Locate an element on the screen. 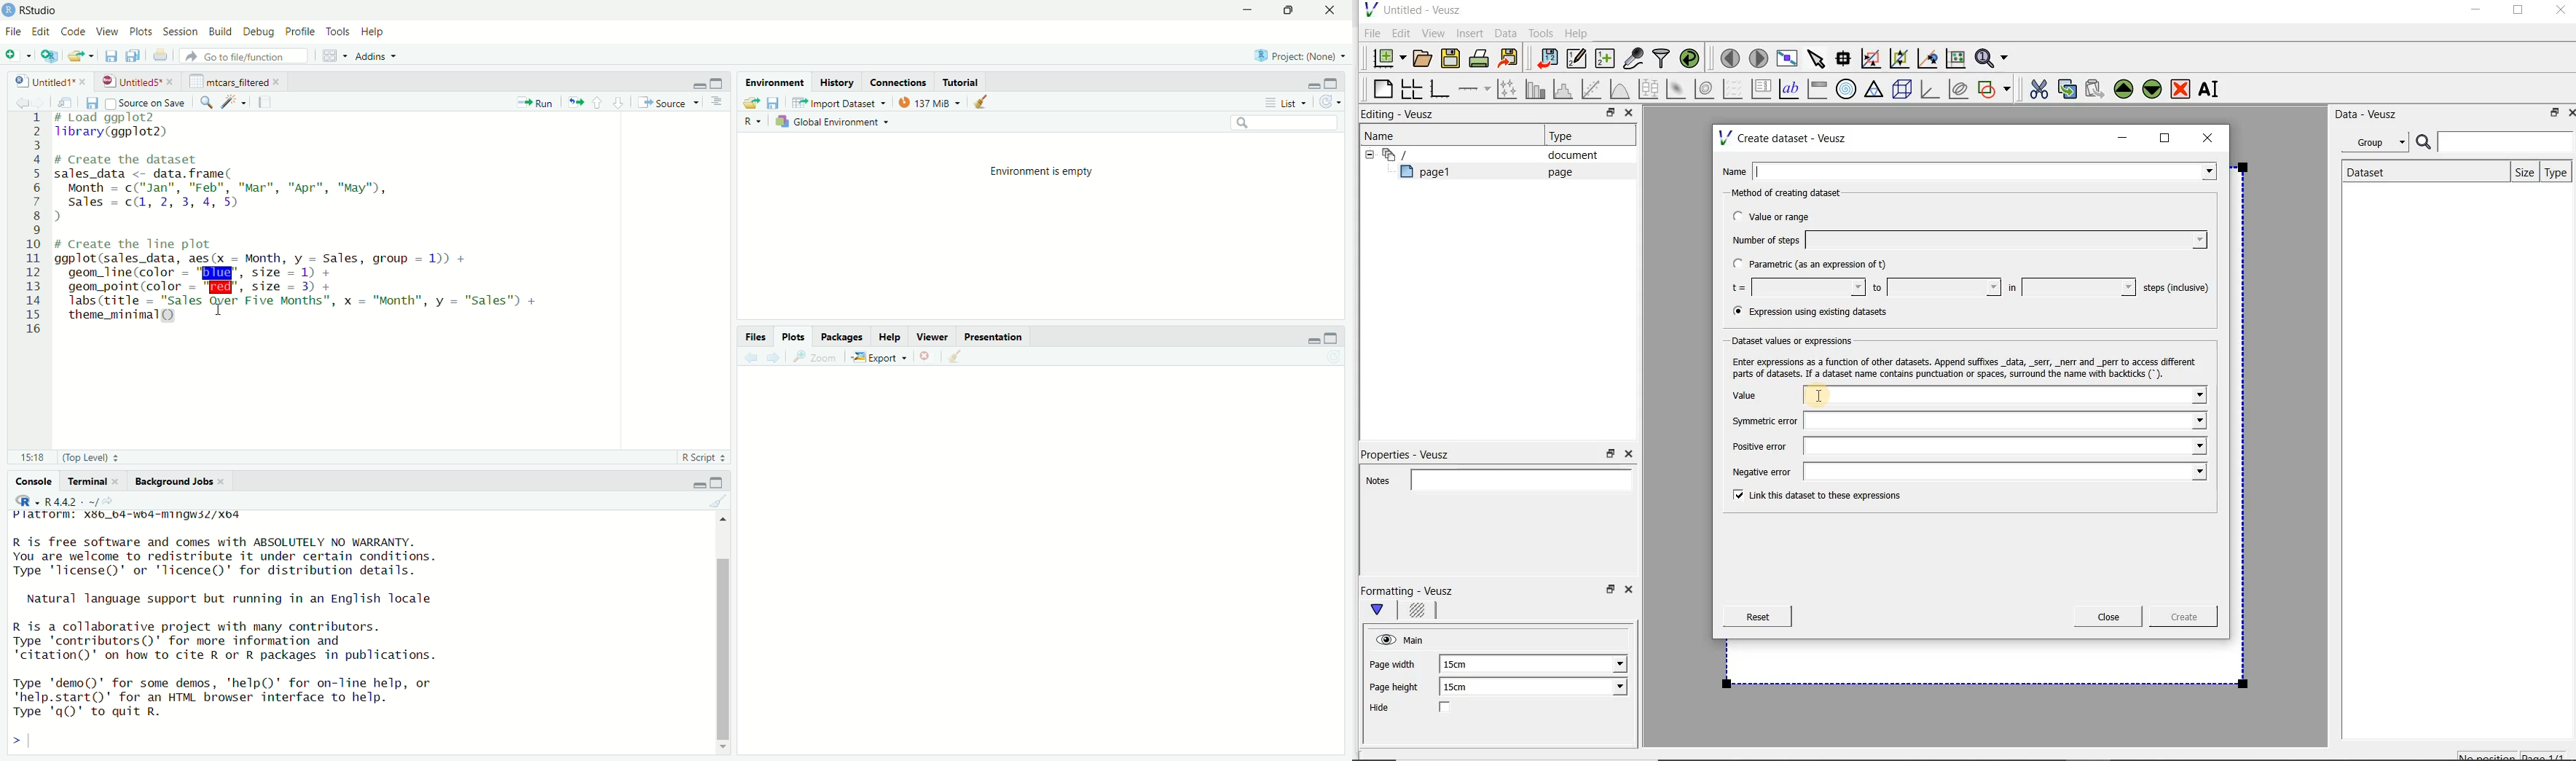 Image resolution: width=2576 pixels, height=784 pixels. forward is located at coordinates (44, 104).